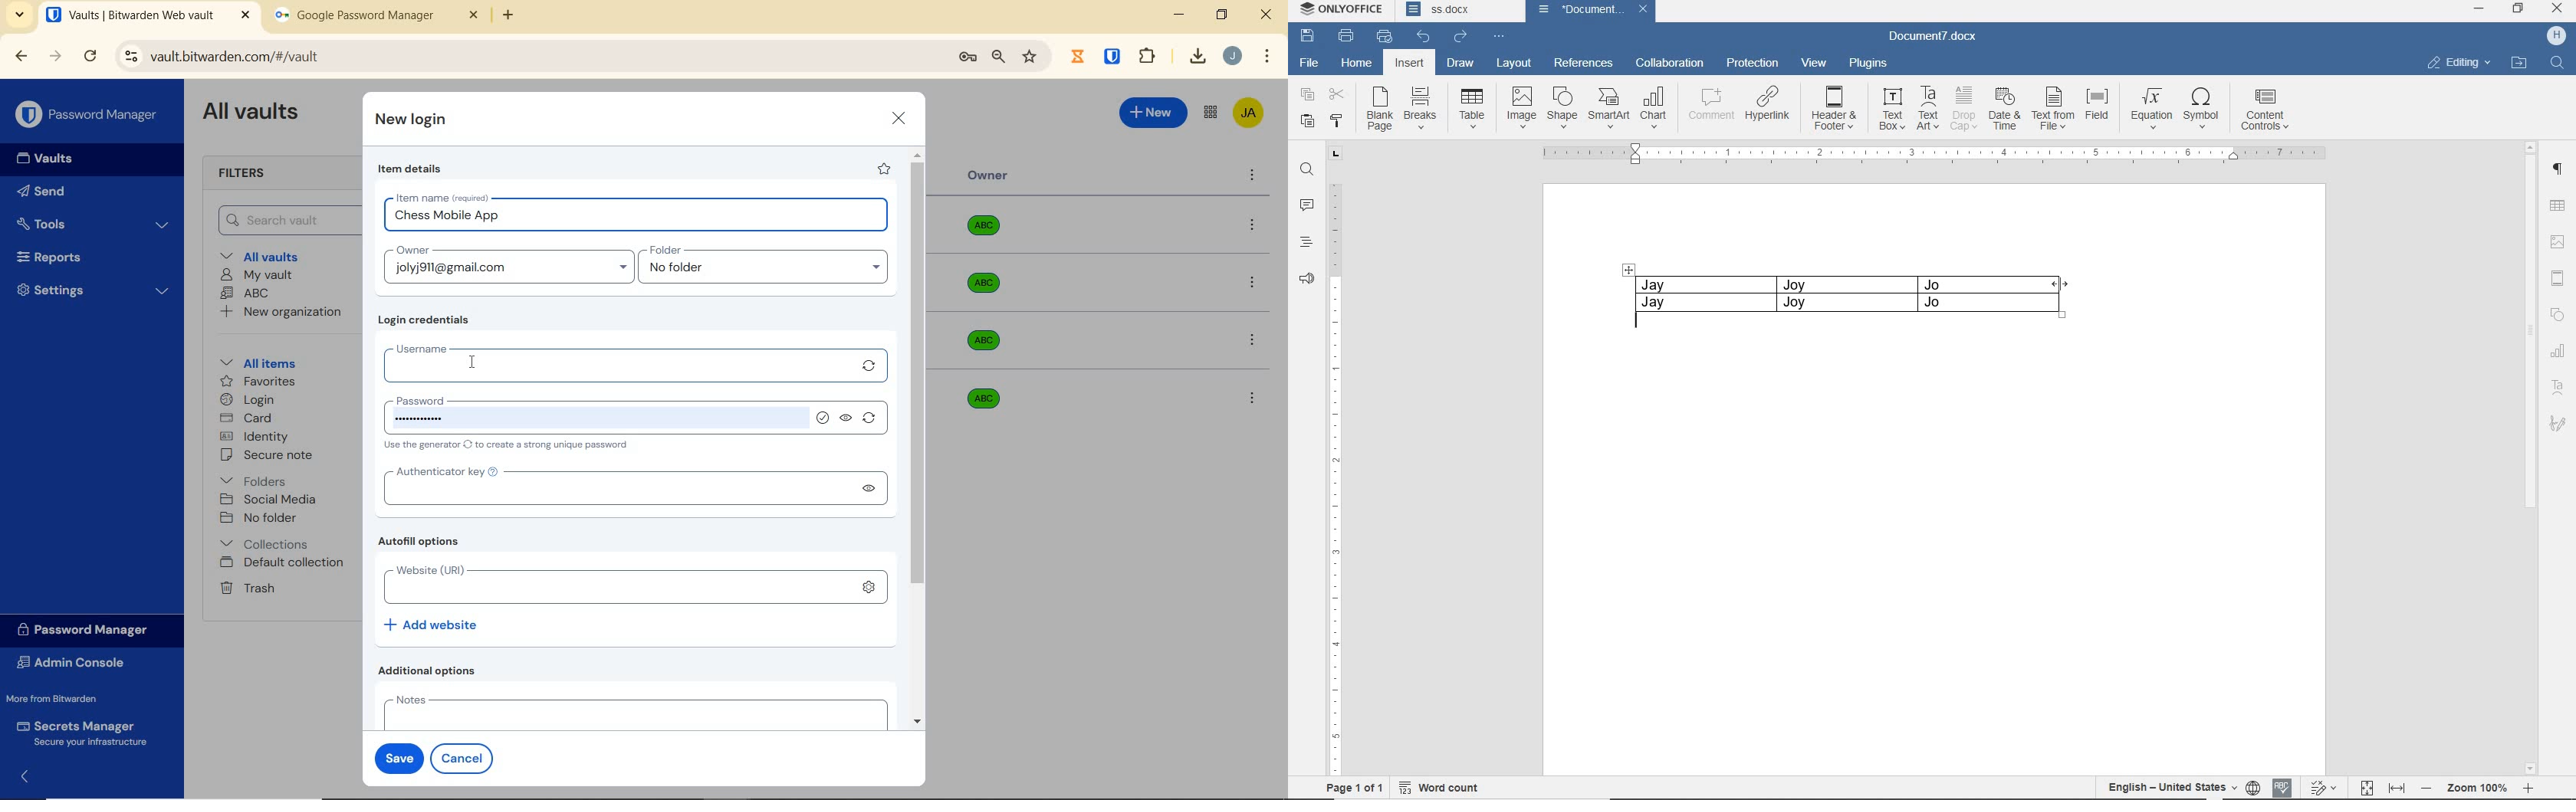 This screenshot has height=812, width=2576. Describe the element at coordinates (1209, 113) in the screenshot. I see `toggle between admin console and password manager` at that location.